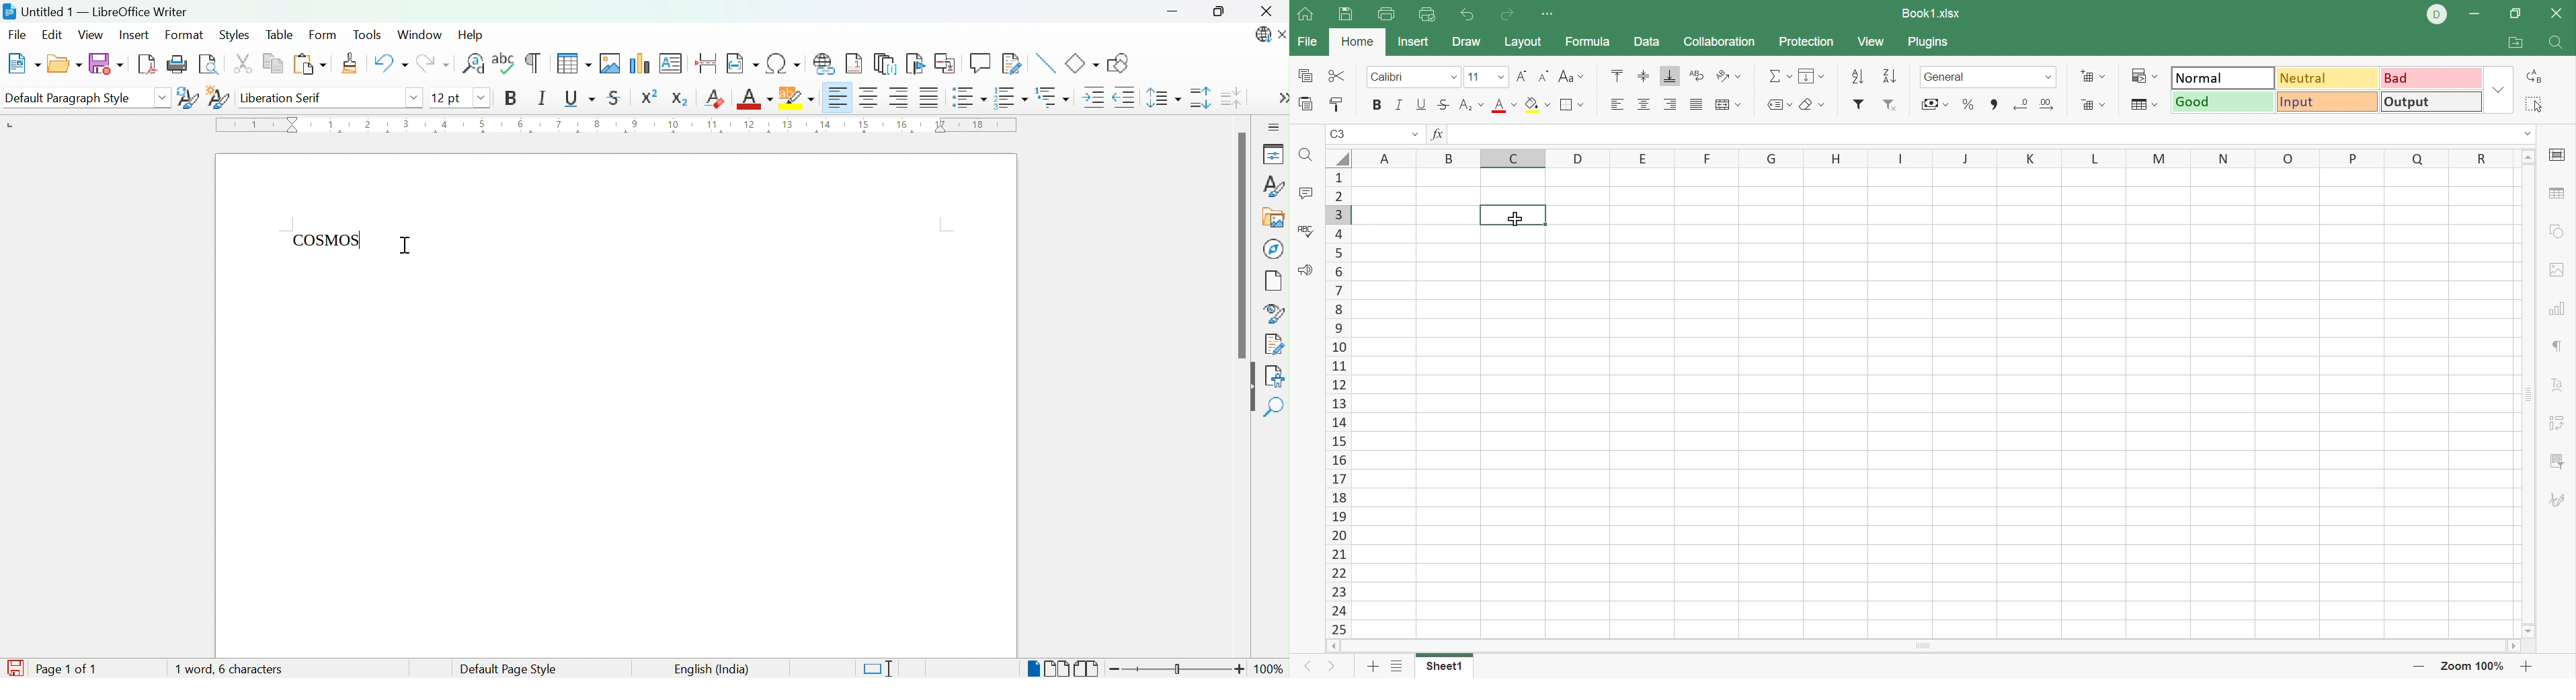 Image resolution: width=2576 pixels, height=700 pixels. Describe the element at coordinates (1308, 159) in the screenshot. I see `Find` at that location.